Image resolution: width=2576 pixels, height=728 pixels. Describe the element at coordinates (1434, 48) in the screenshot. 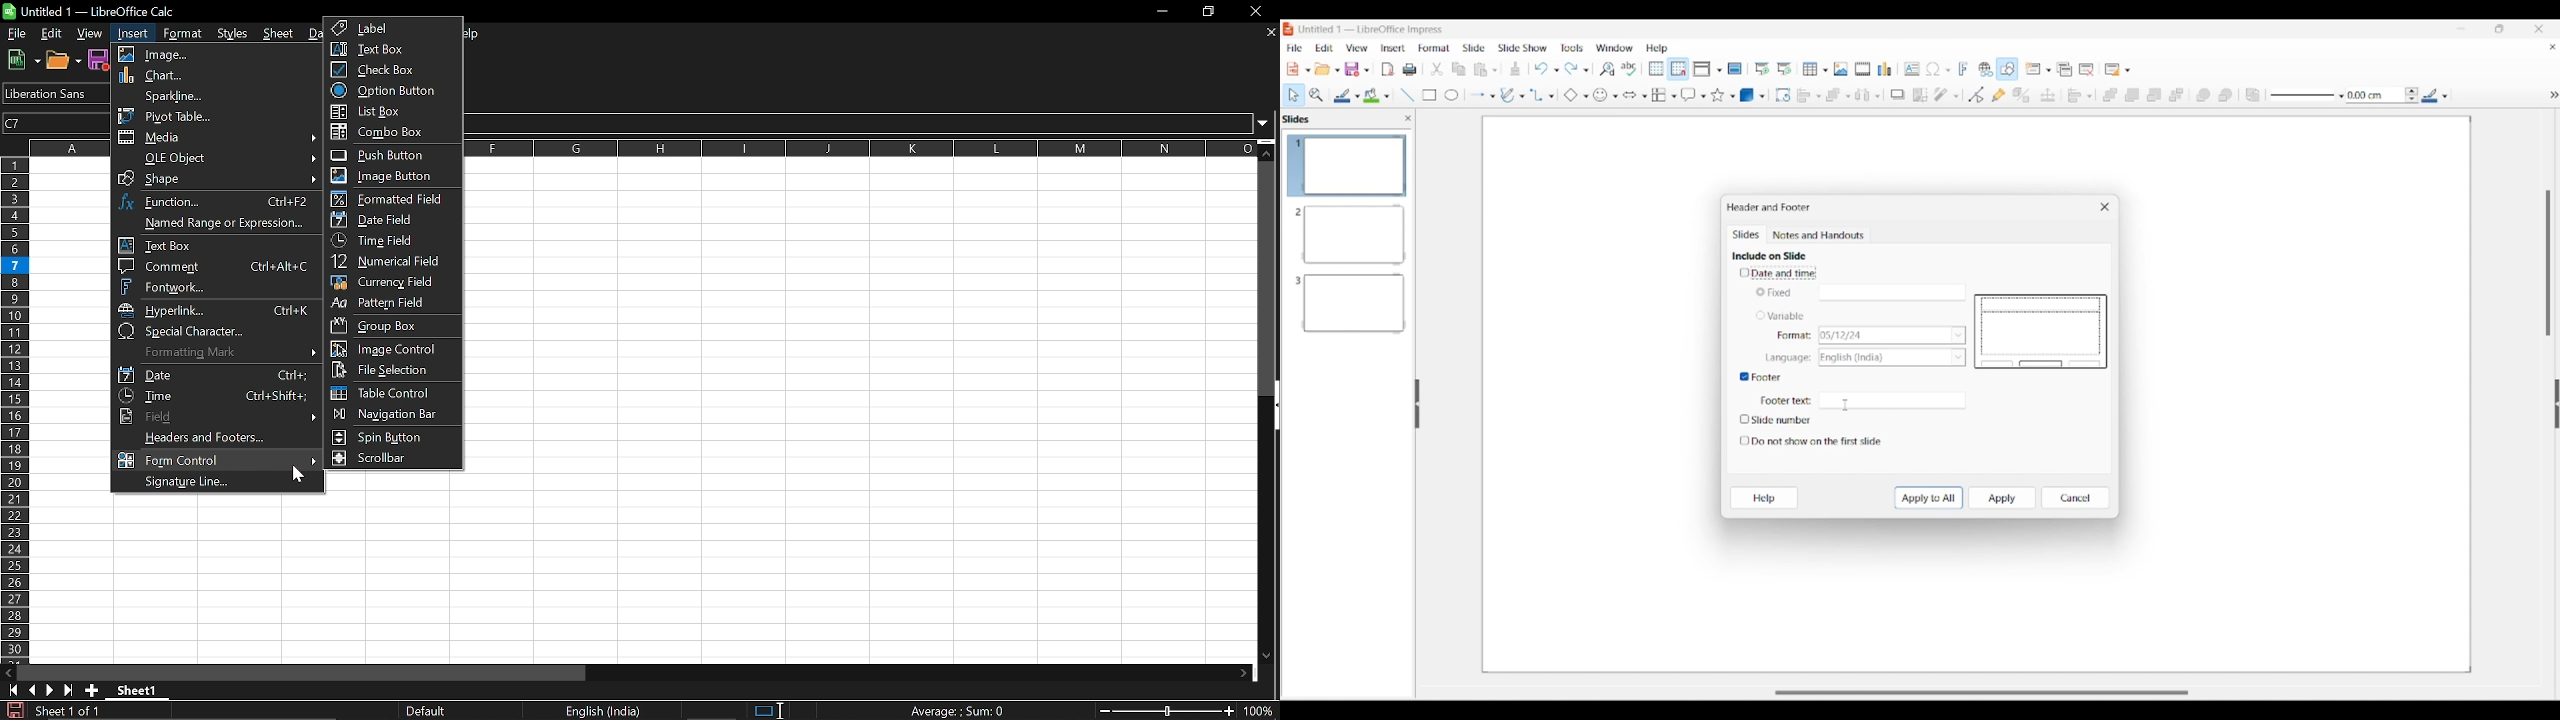

I see `Format menu` at that location.